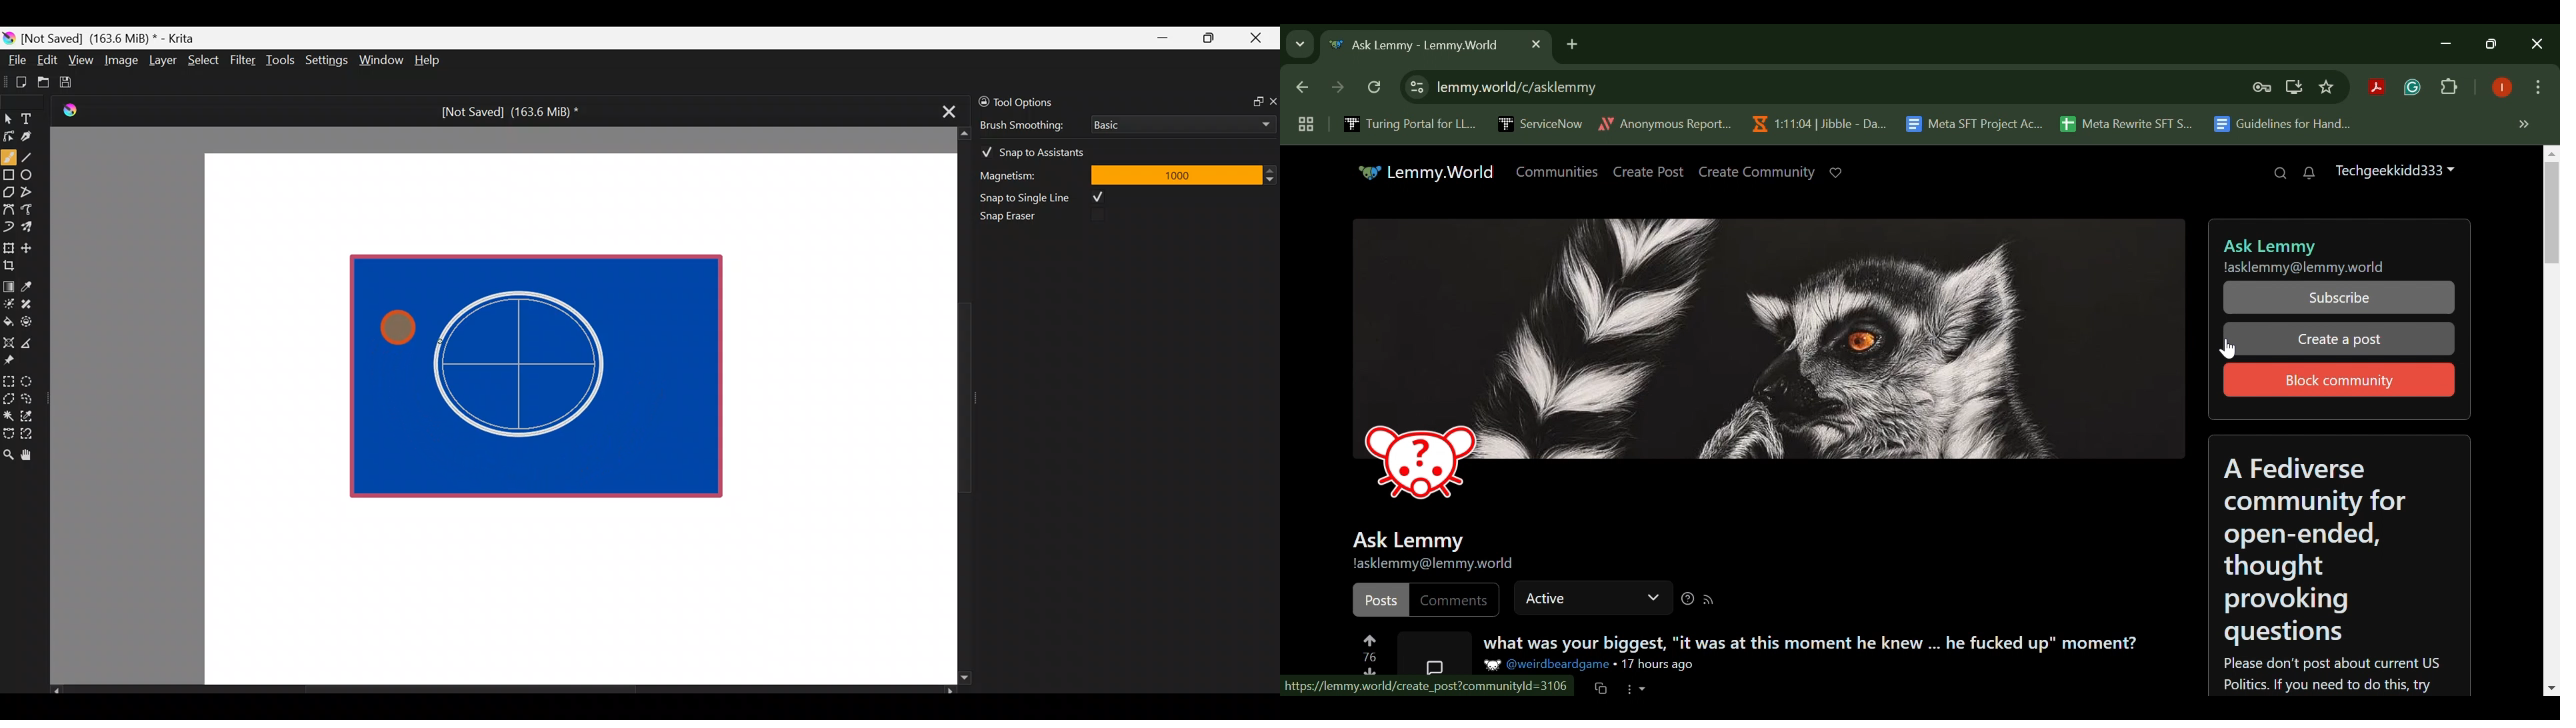 The image size is (2576, 728). Describe the element at coordinates (29, 397) in the screenshot. I see `Freehand selection tool` at that location.